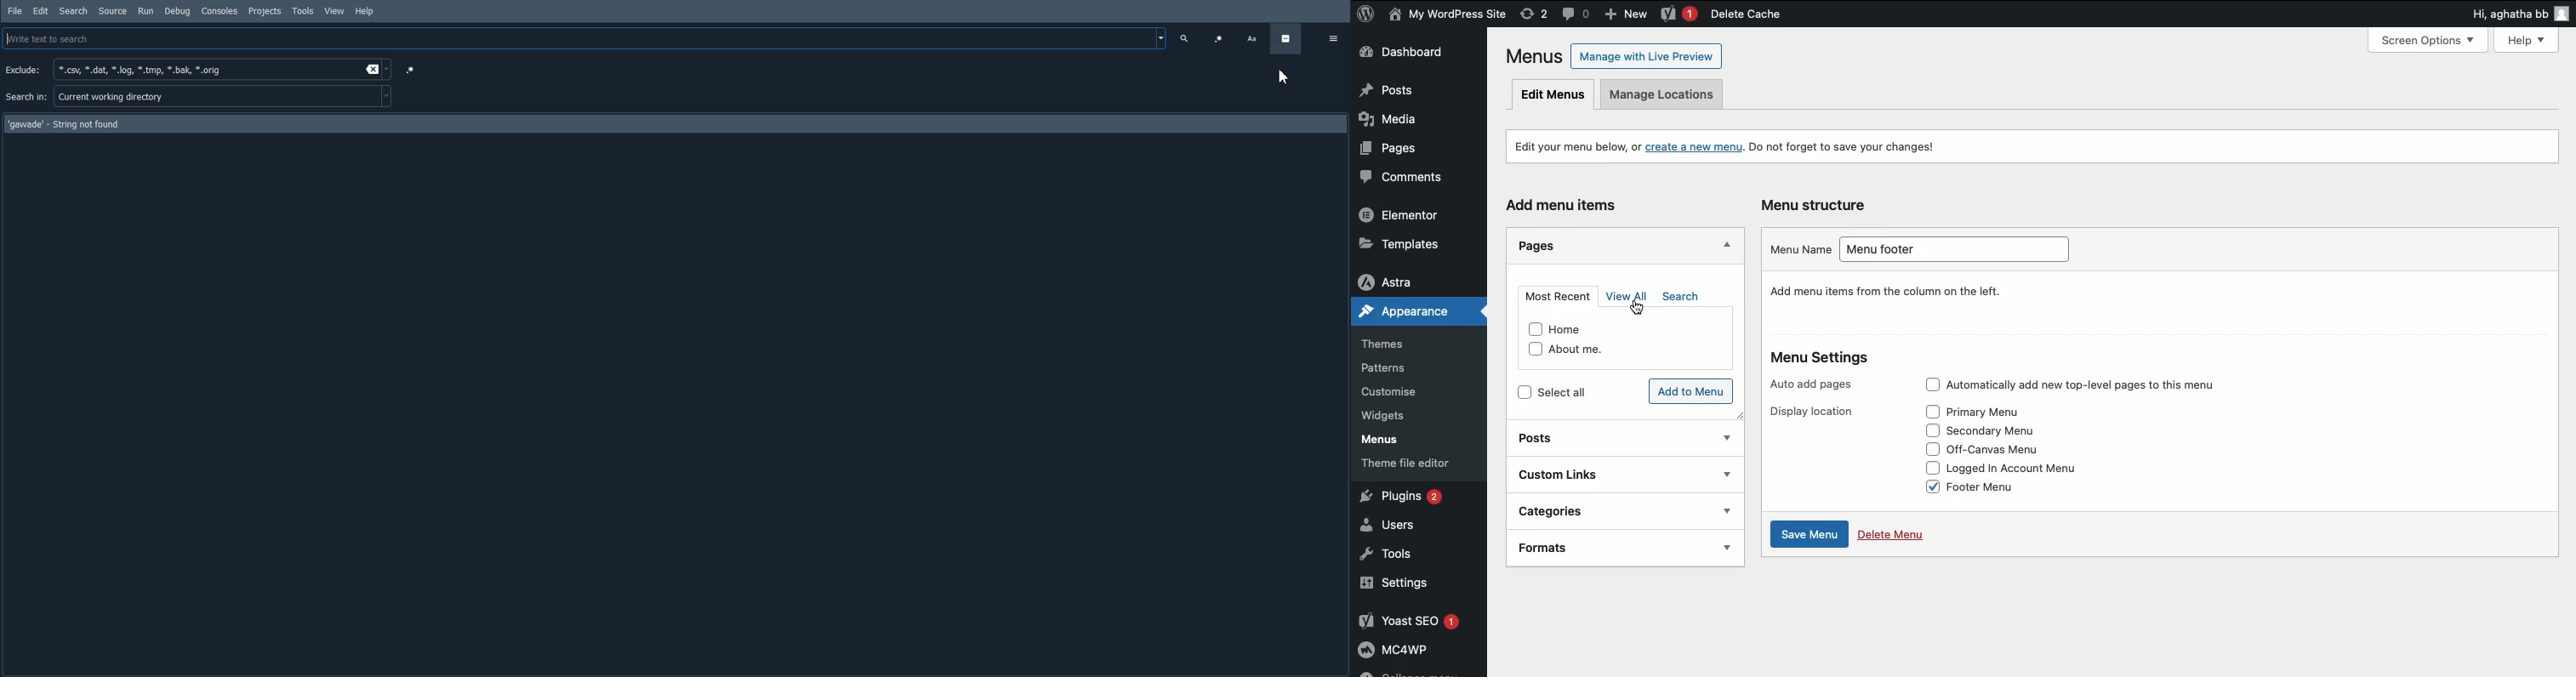 Image resolution: width=2576 pixels, height=700 pixels. What do you see at coordinates (66, 126) in the screenshot?
I see `Text - 'gawade' - String not found` at bounding box center [66, 126].